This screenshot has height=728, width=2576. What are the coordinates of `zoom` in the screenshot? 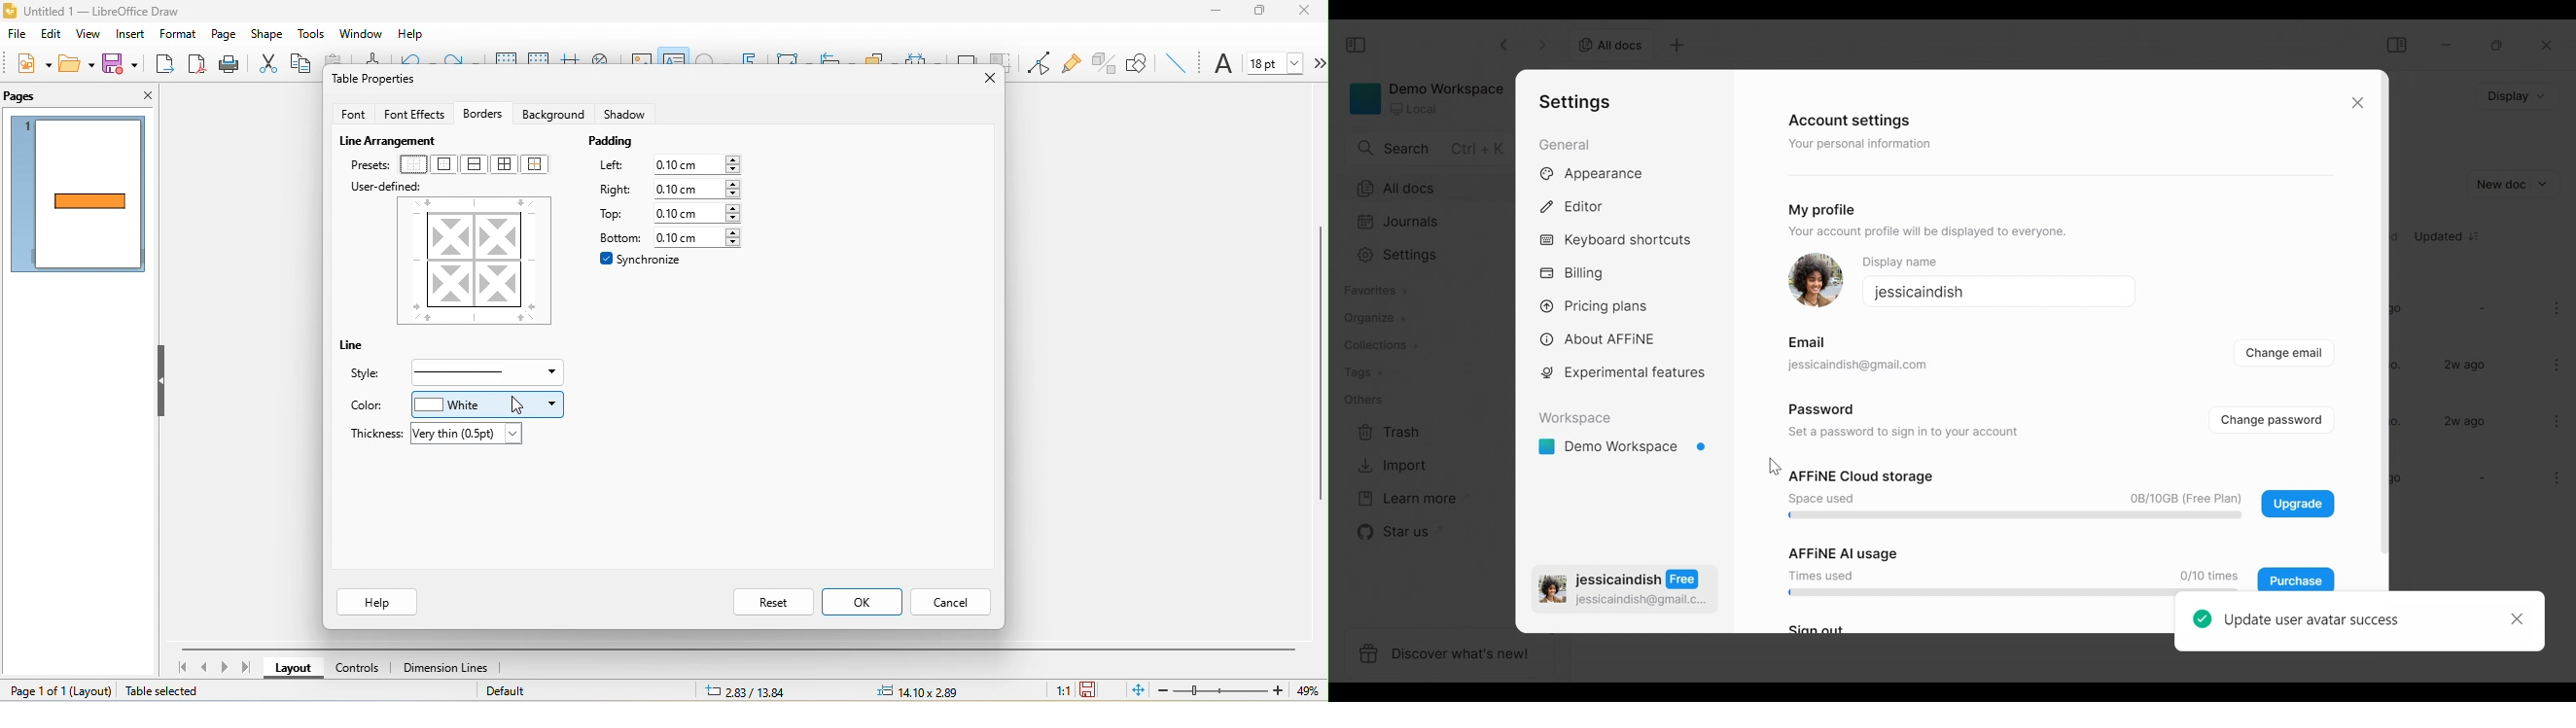 It's located at (1219, 691).